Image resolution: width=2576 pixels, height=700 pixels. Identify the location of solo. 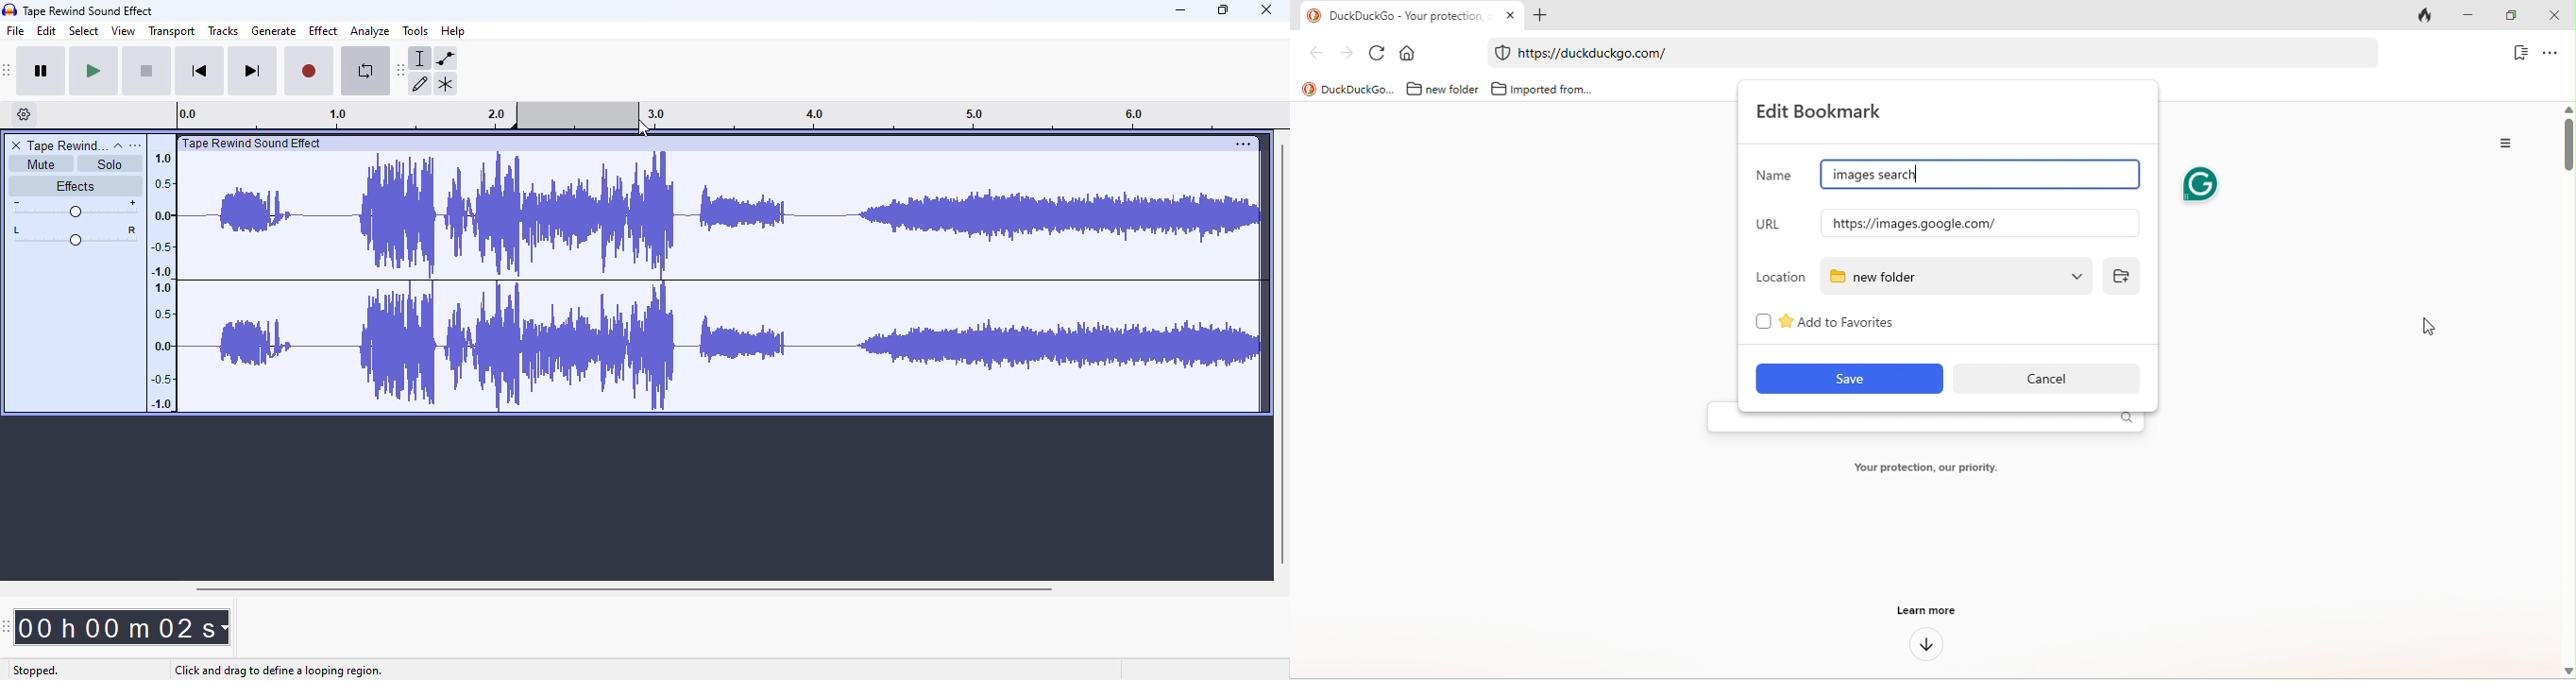
(111, 164).